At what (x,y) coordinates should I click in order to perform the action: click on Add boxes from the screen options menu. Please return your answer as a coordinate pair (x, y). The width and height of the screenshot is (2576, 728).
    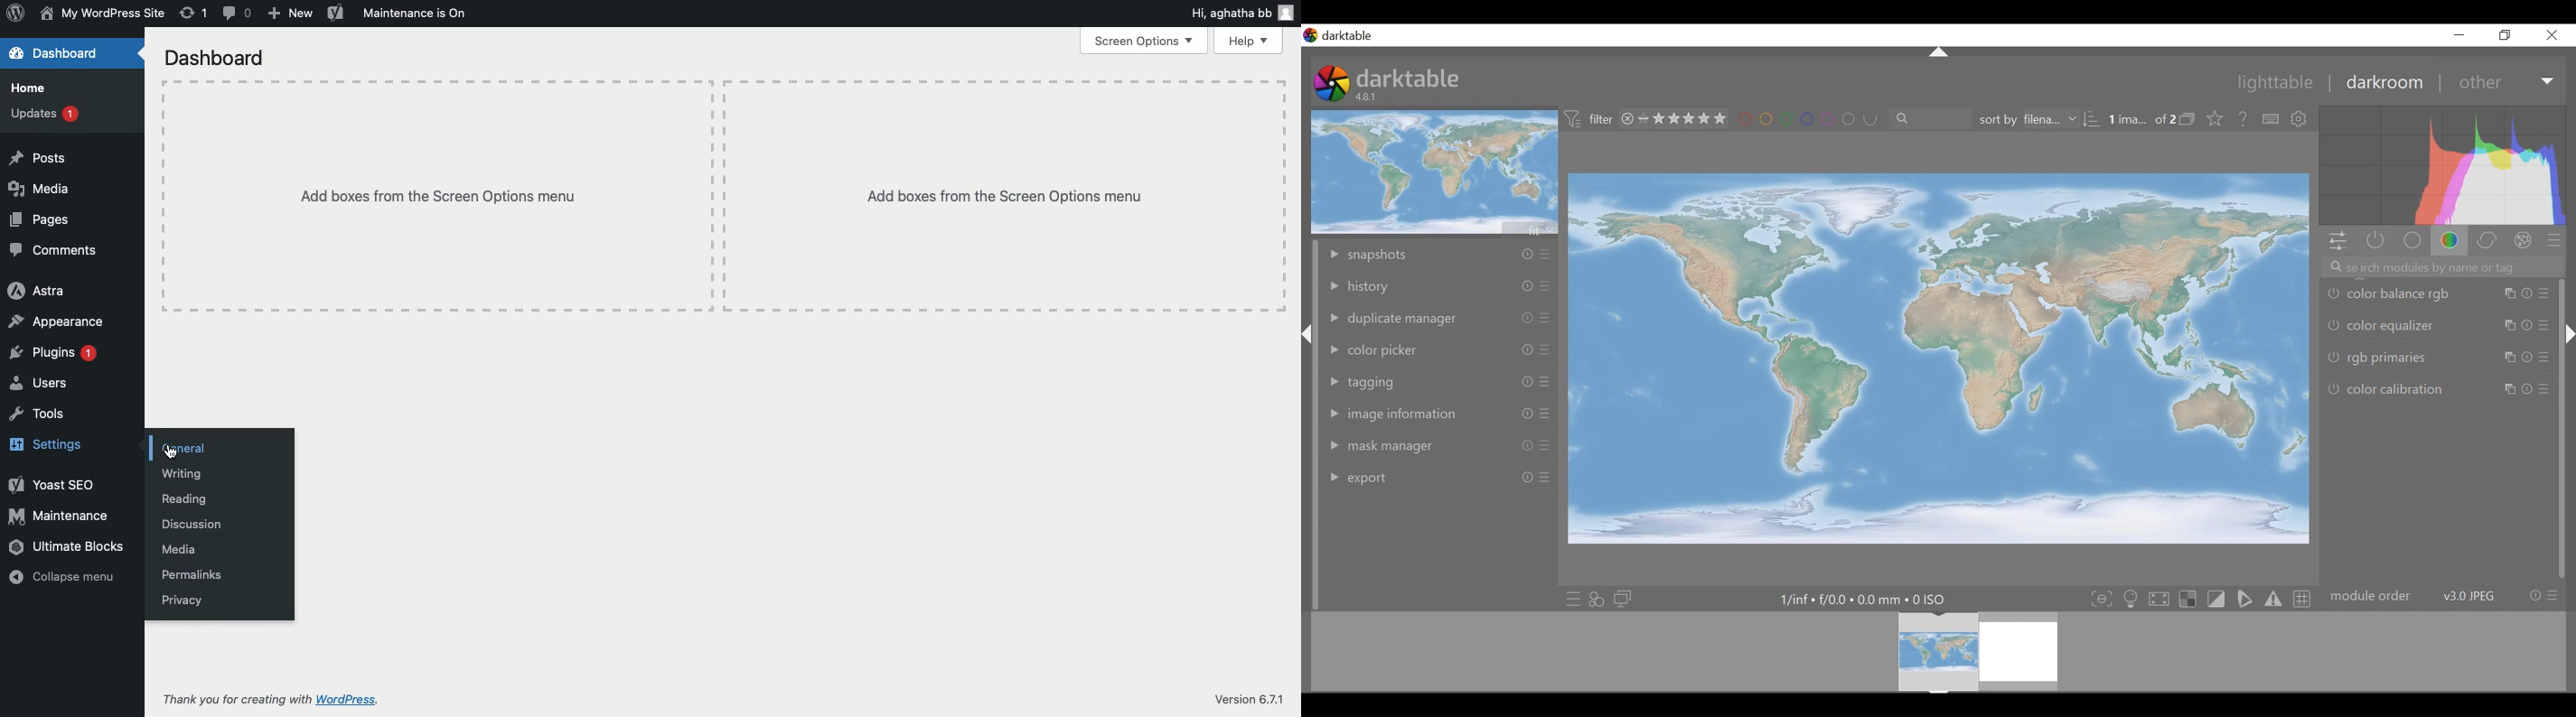
    Looking at the image, I should click on (724, 196).